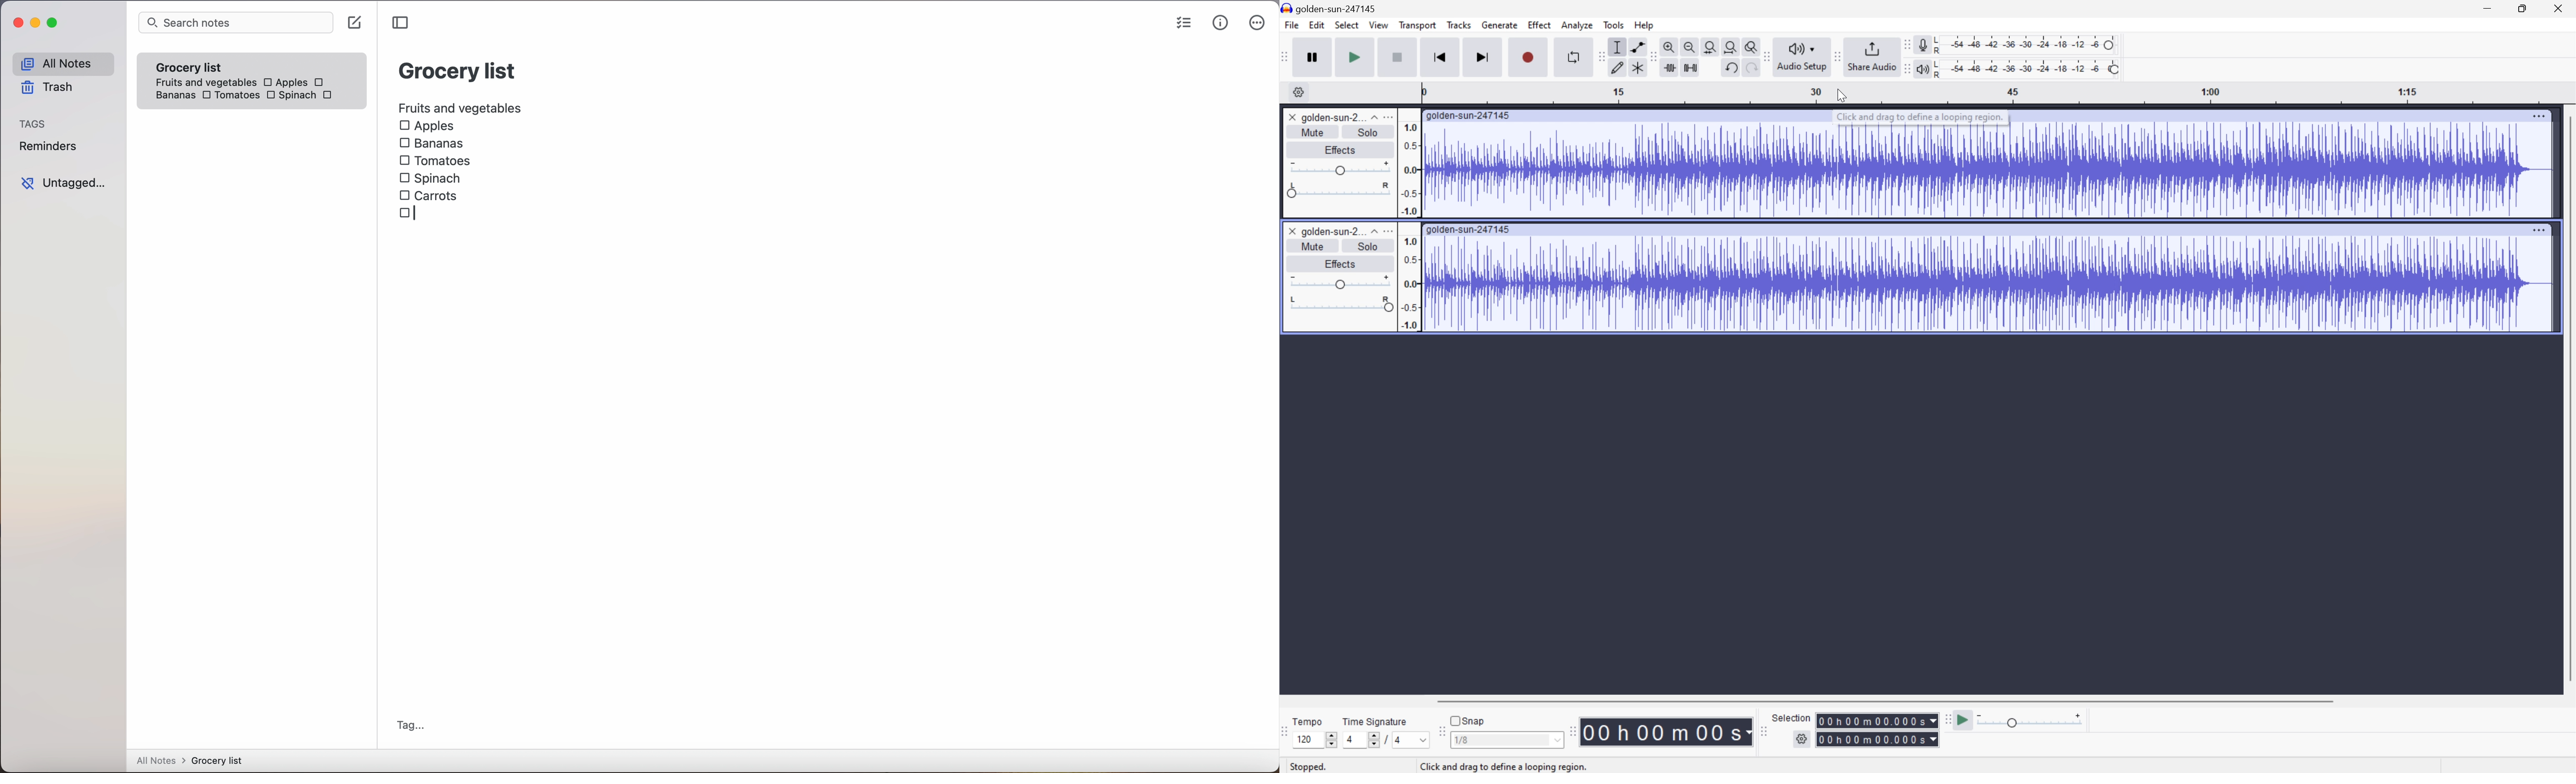  Describe the element at coordinates (1669, 46) in the screenshot. I see `Zoom in` at that location.